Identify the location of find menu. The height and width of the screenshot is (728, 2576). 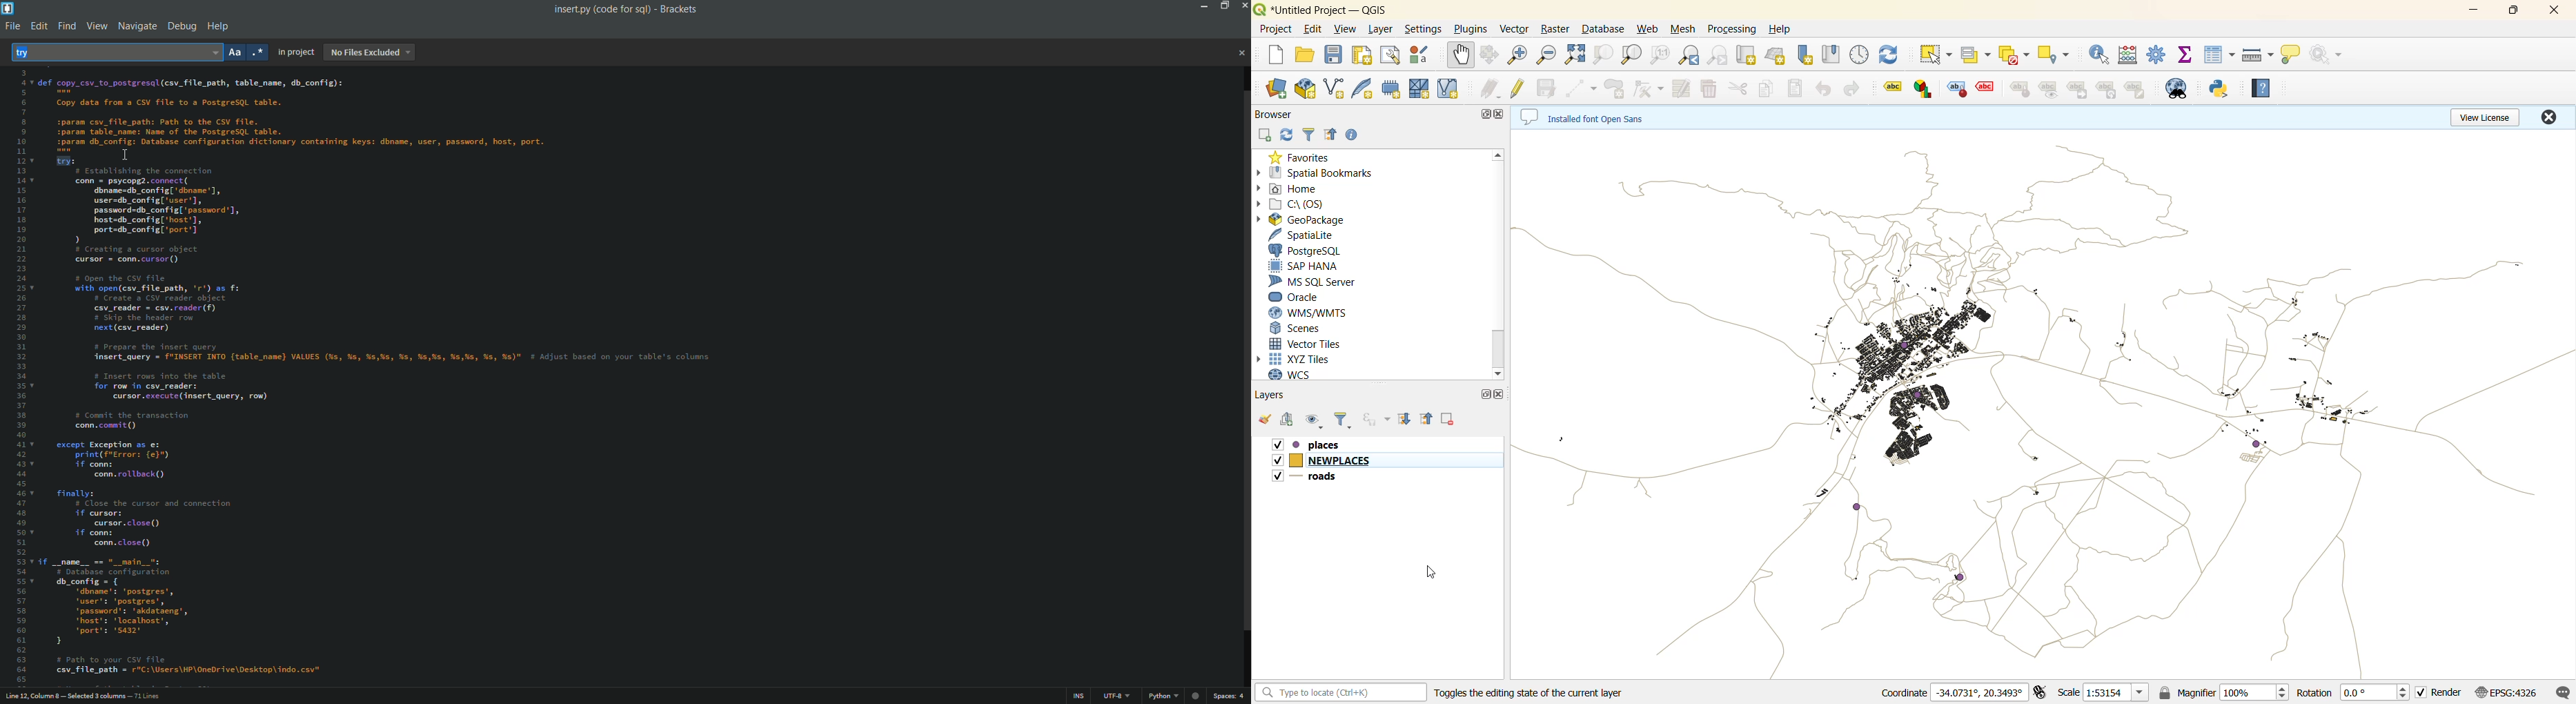
(65, 25).